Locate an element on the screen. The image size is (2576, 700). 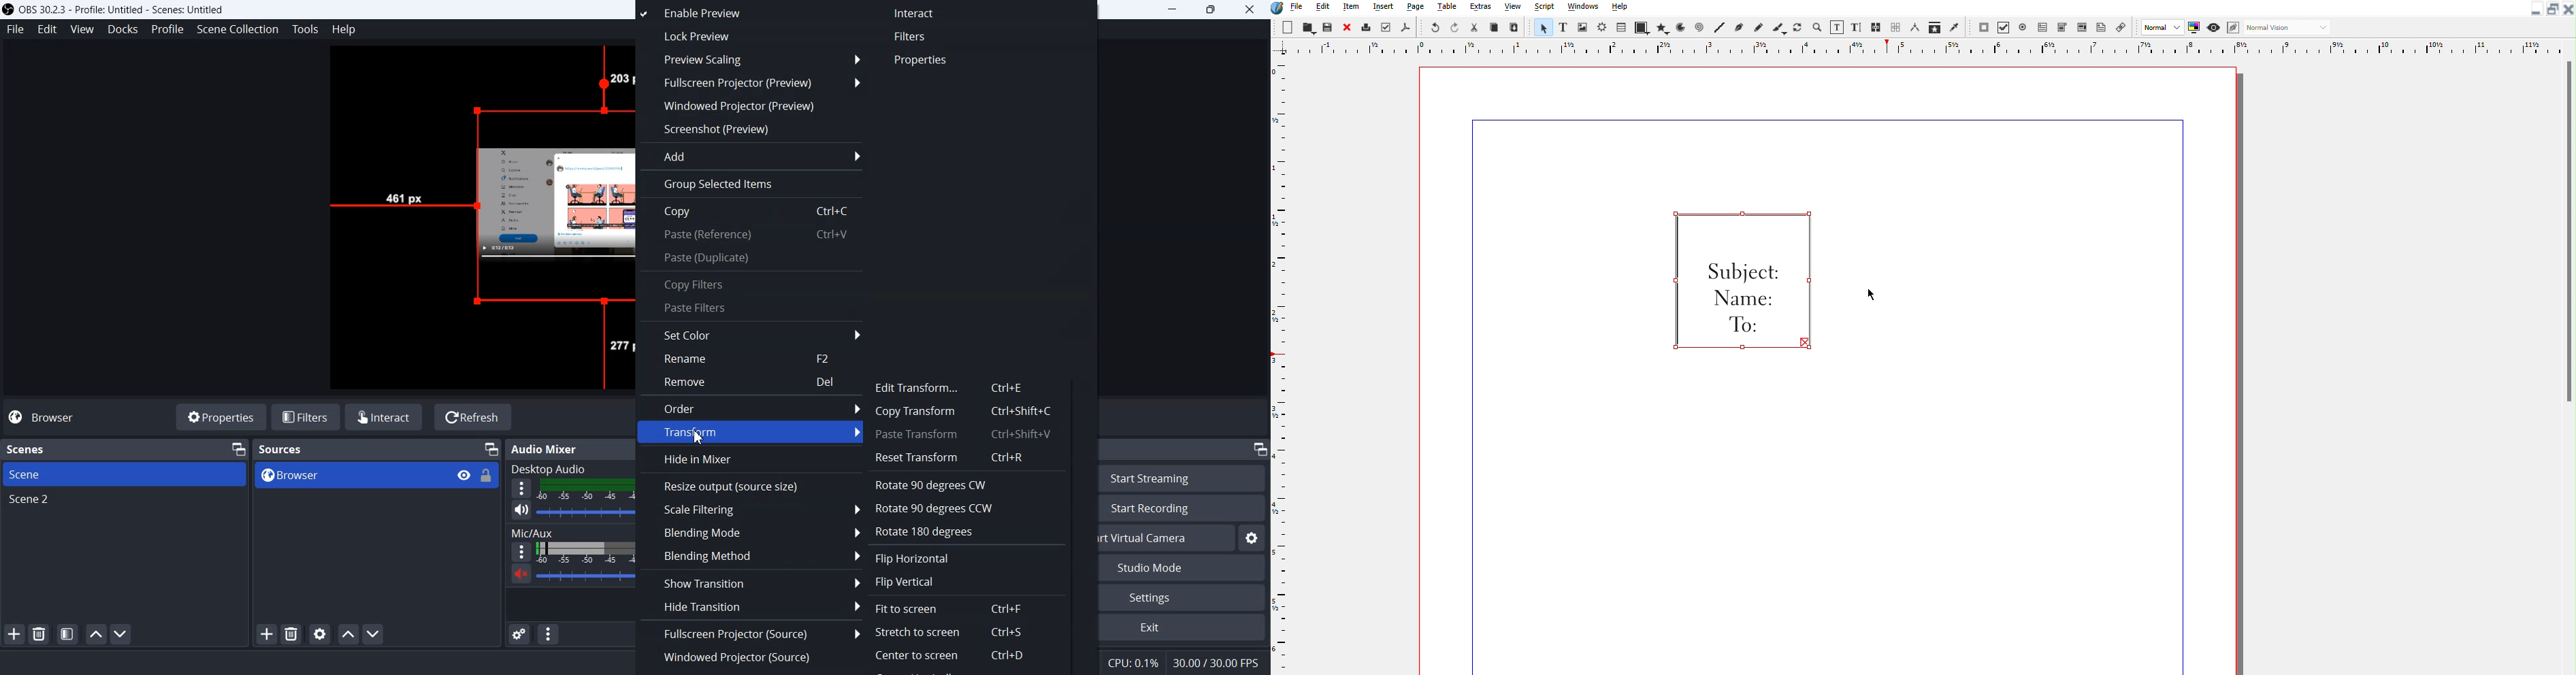
View is located at coordinates (1512, 7).